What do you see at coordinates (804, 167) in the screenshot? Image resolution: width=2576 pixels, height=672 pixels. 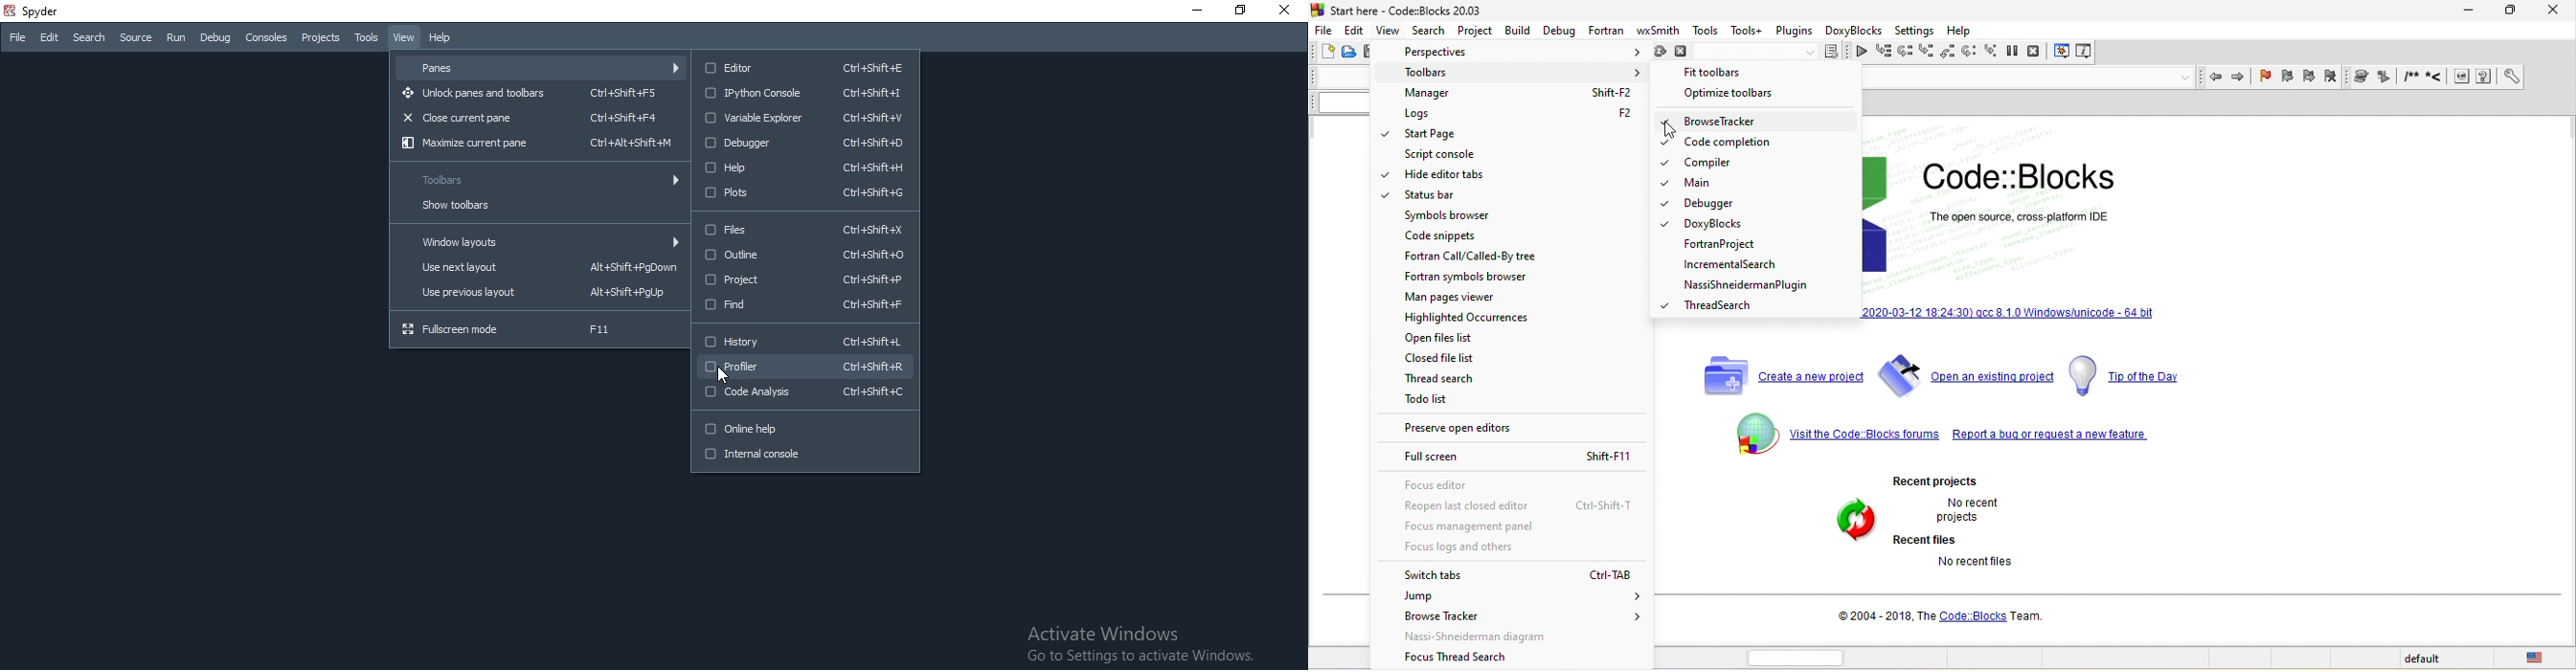 I see `Help` at bounding box center [804, 167].